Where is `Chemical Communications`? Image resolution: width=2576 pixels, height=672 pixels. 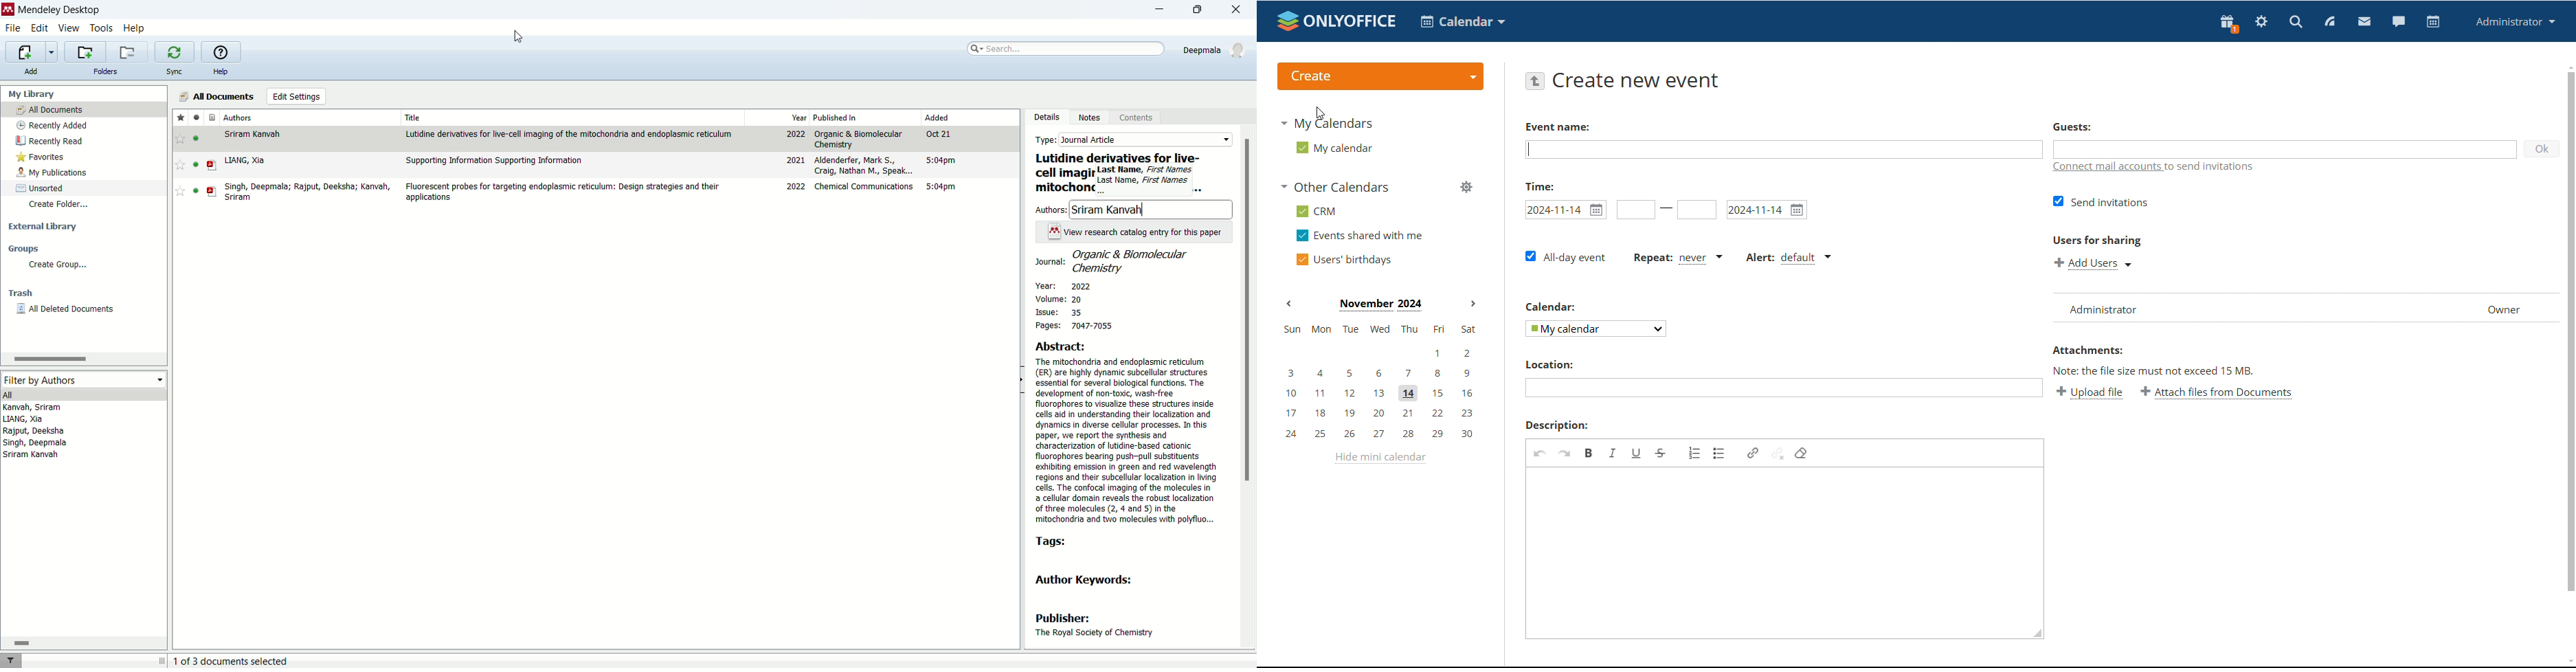
Chemical Communications is located at coordinates (865, 186).